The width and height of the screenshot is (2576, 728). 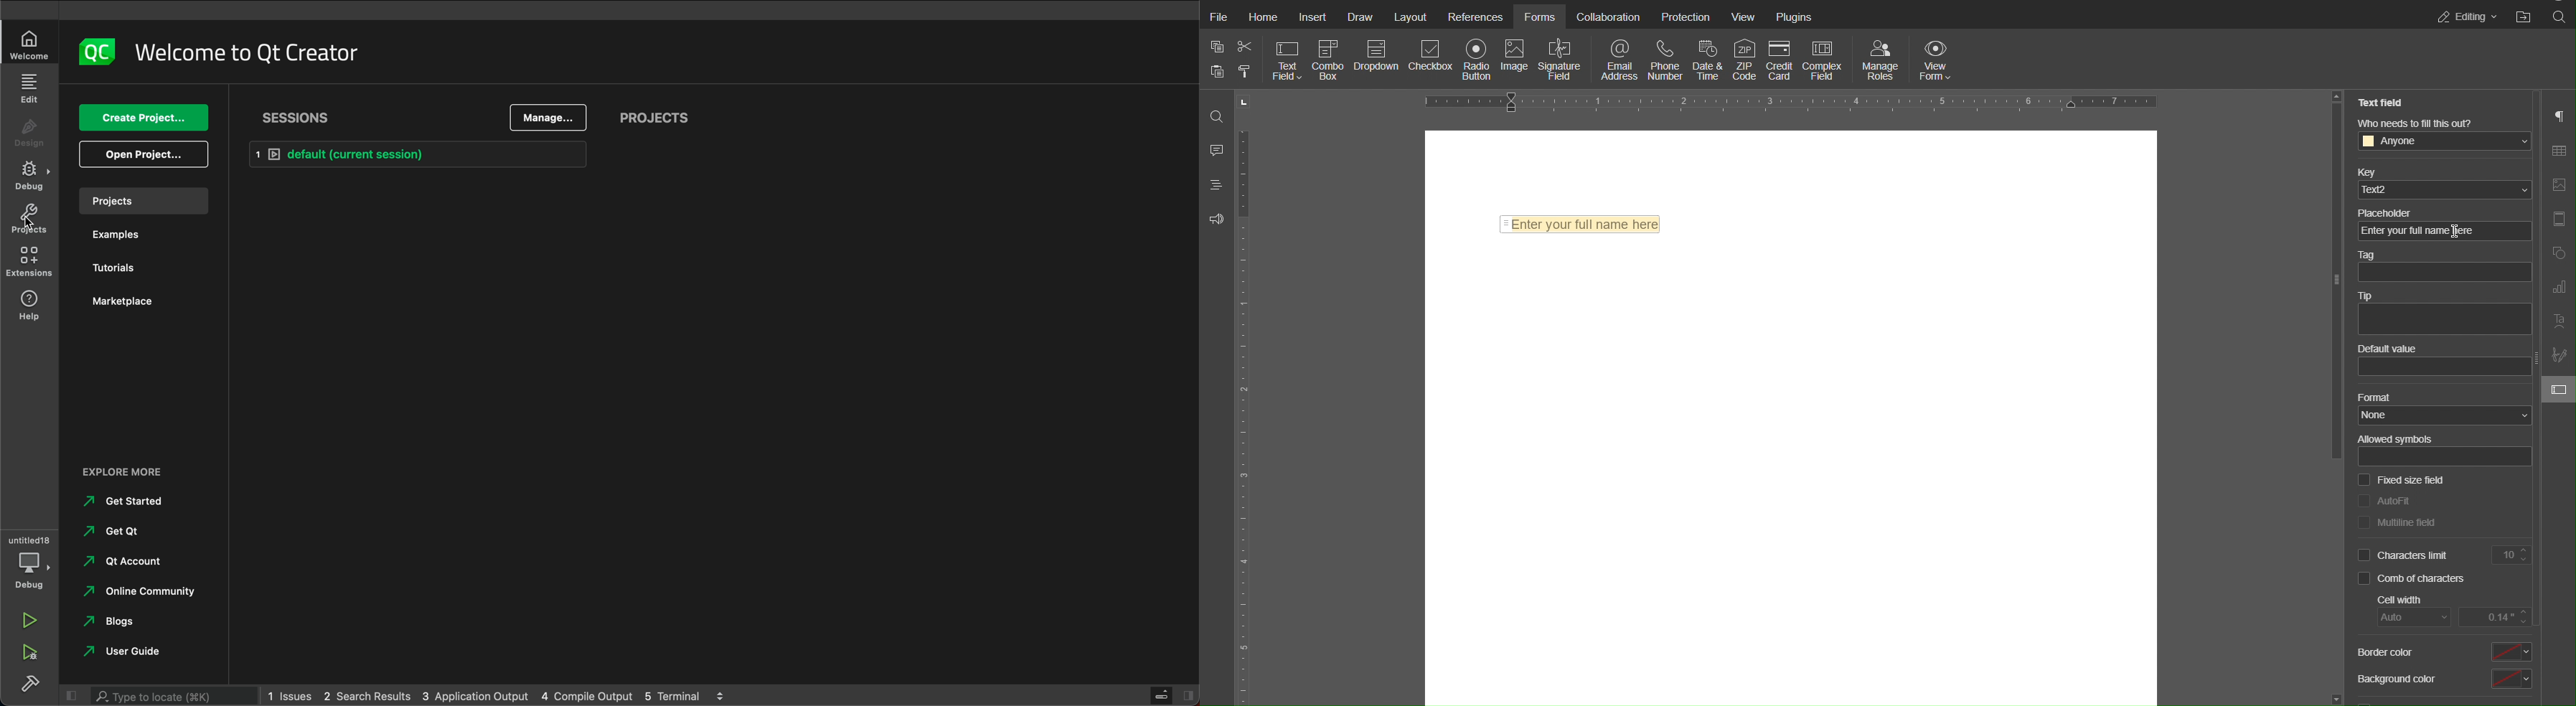 I want to click on logo, so click(x=98, y=53).